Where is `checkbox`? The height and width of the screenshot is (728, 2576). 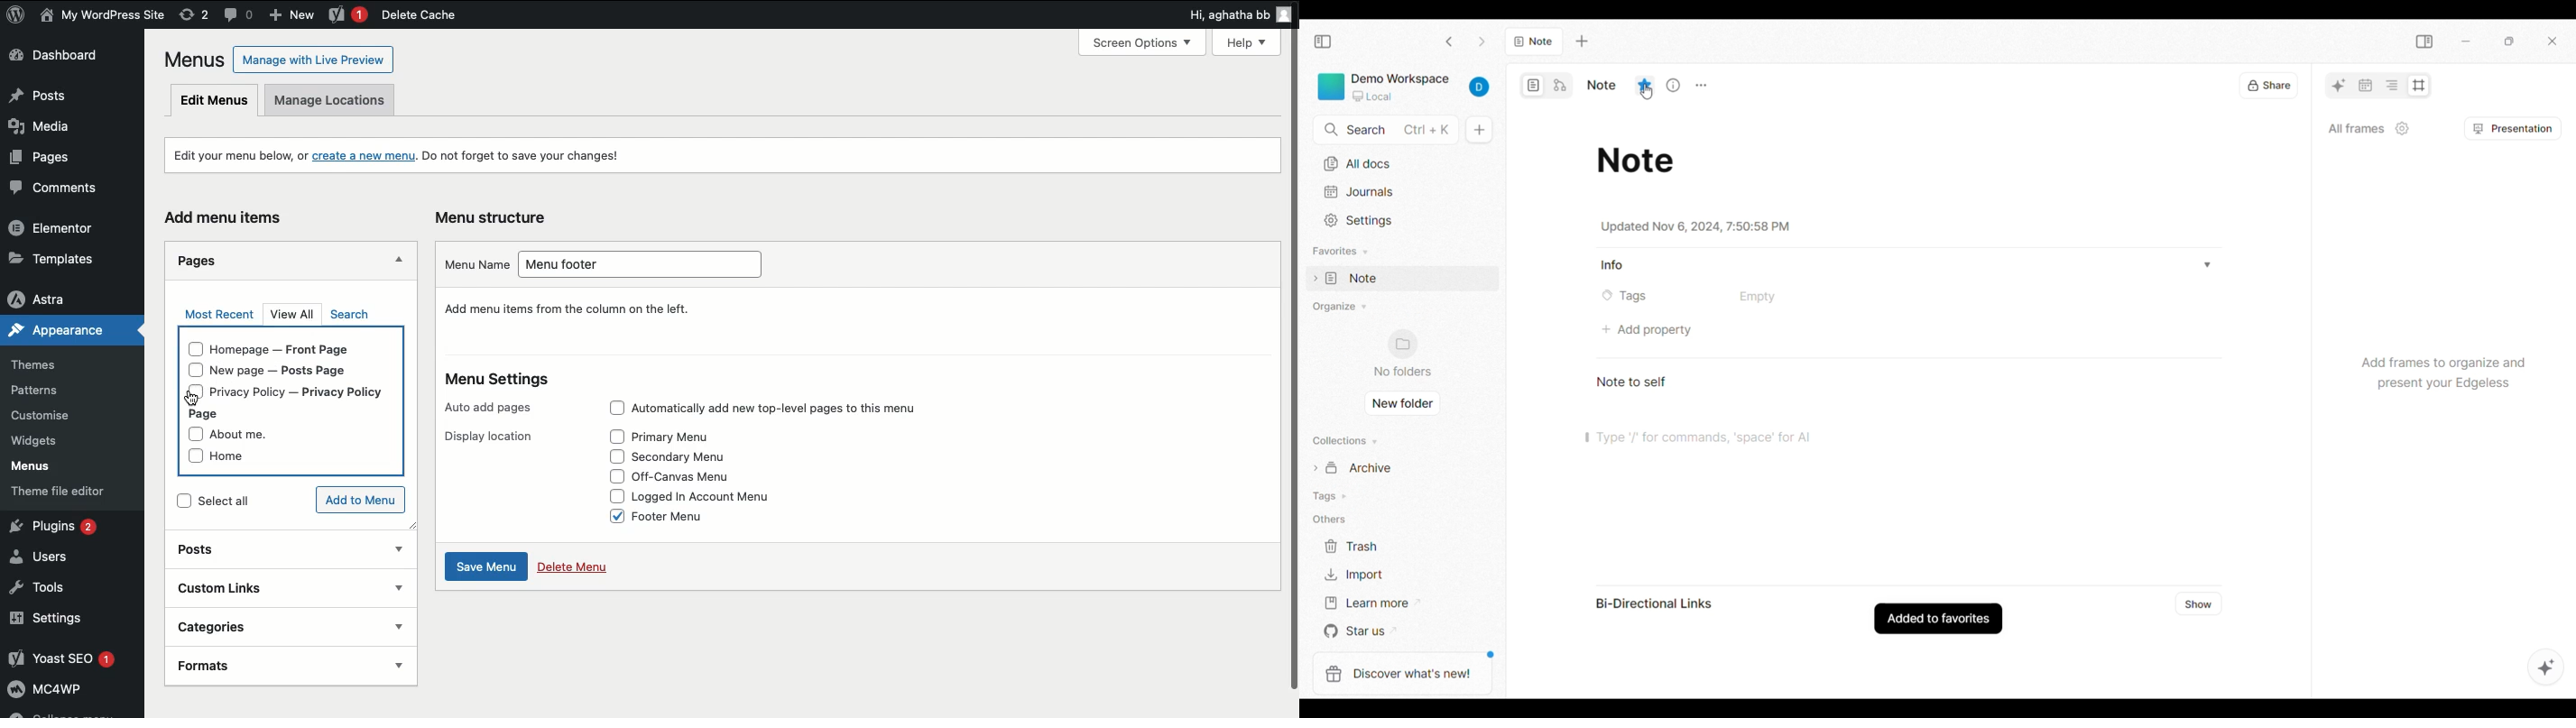
checkbox is located at coordinates (190, 369).